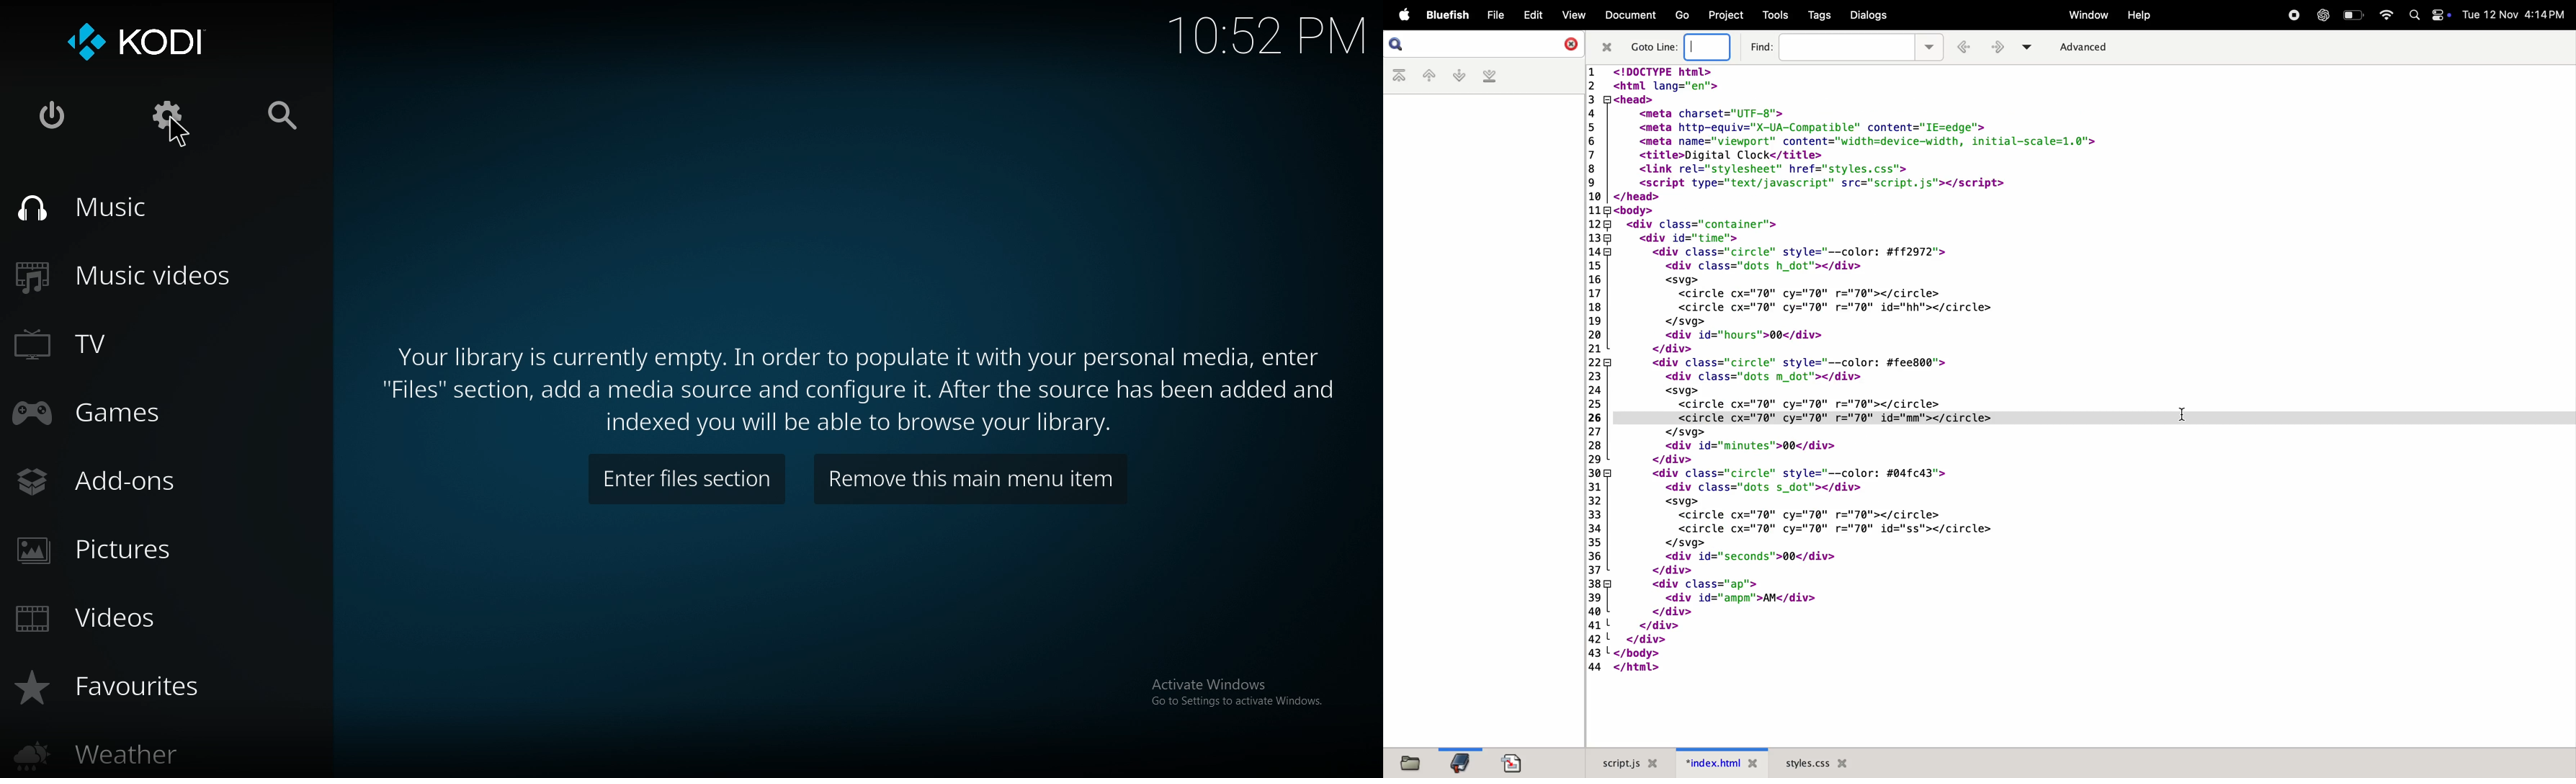  What do you see at coordinates (145, 43) in the screenshot?
I see `kodi` at bounding box center [145, 43].